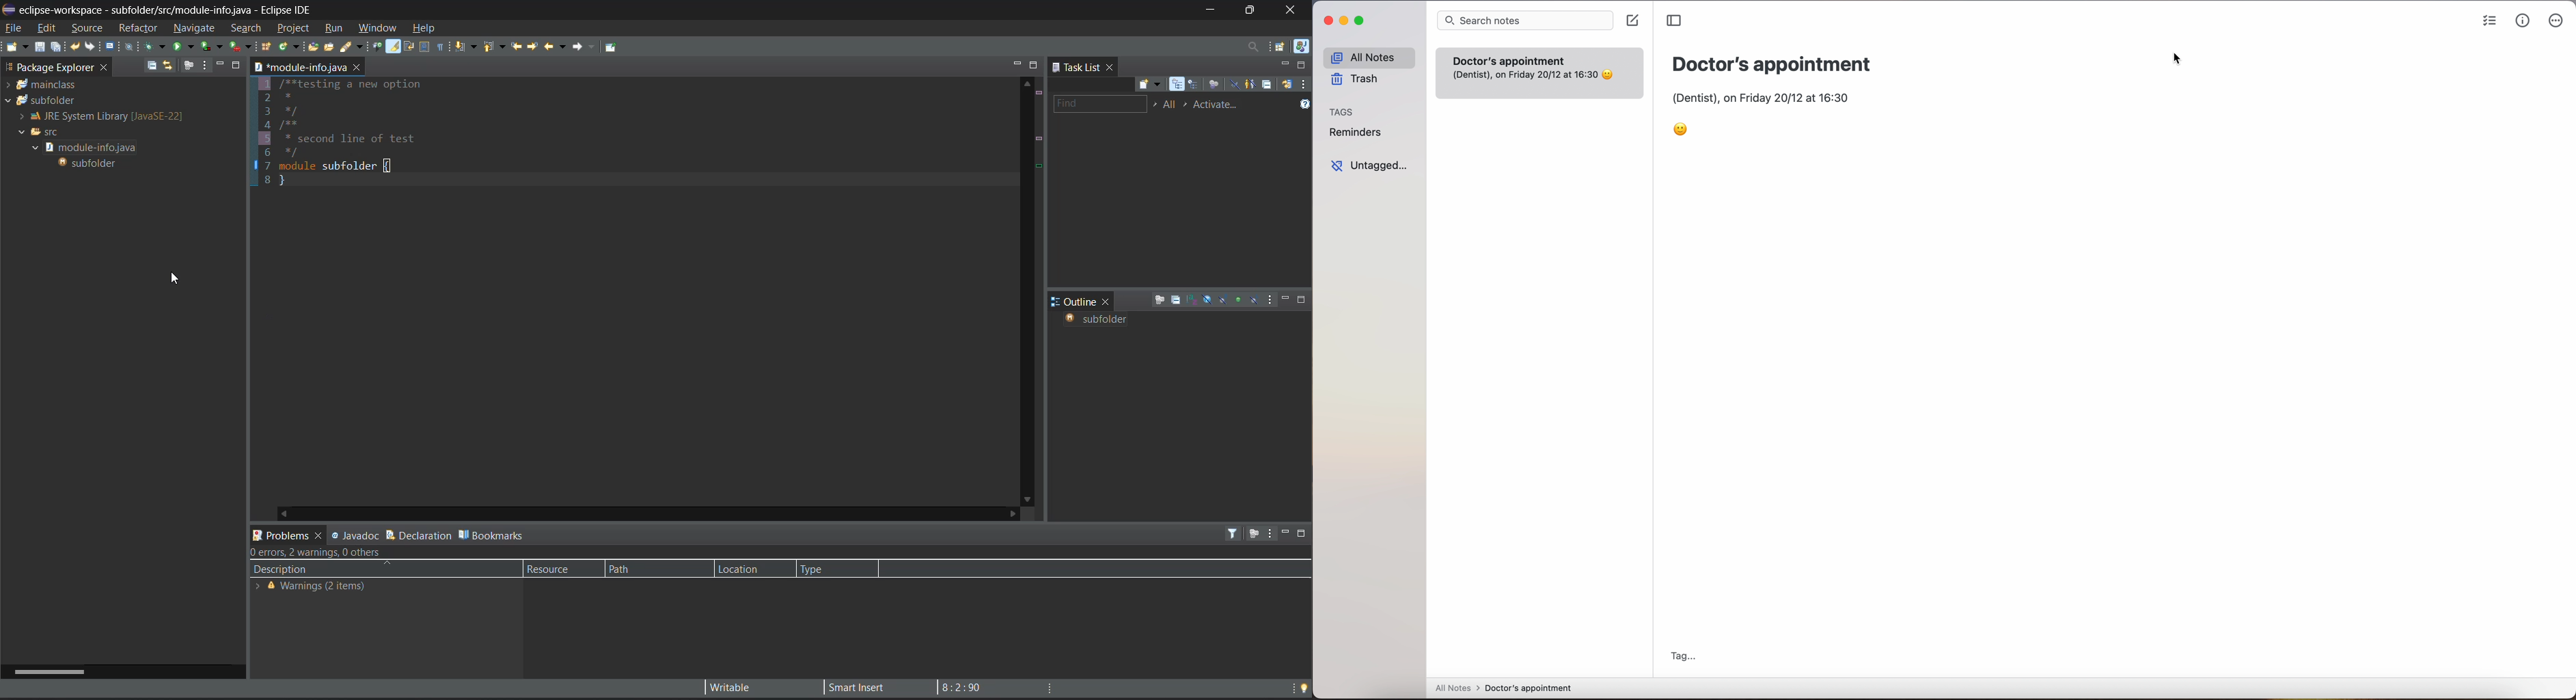  I want to click on skip all terminals, so click(132, 48).